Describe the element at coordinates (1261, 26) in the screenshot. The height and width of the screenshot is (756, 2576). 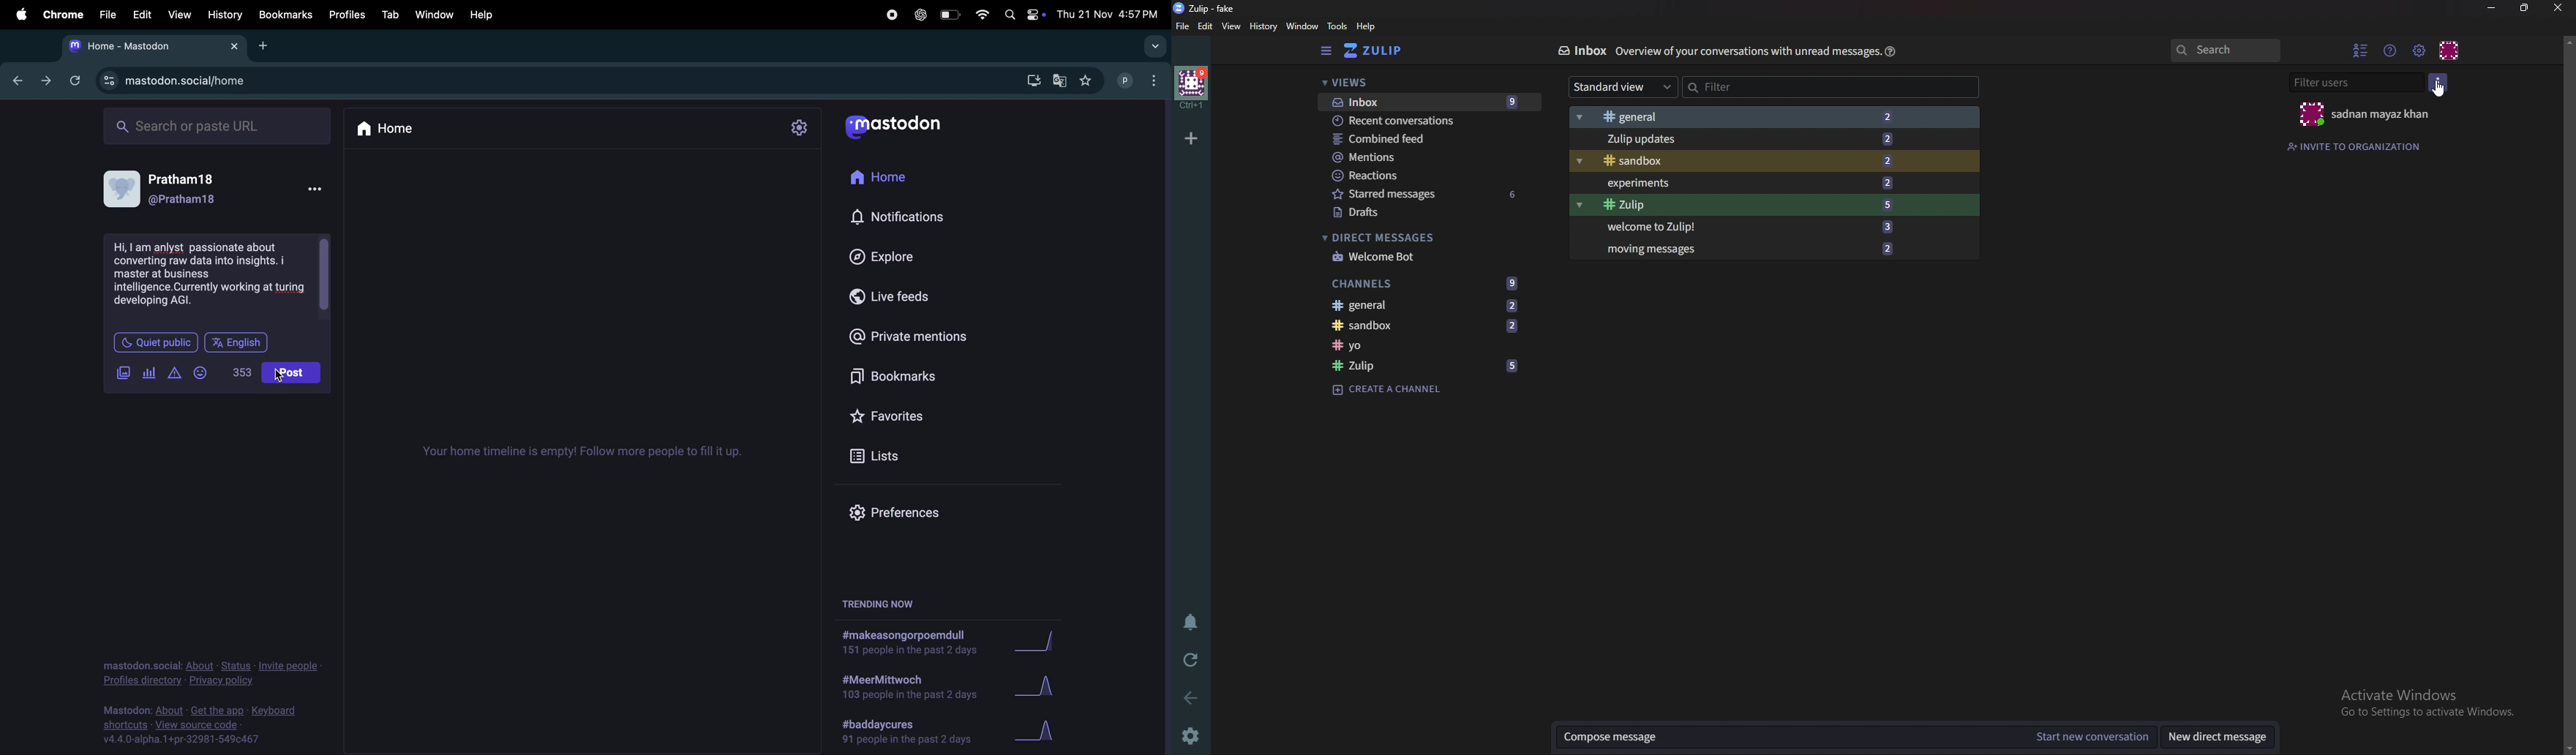
I see `history` at that location.